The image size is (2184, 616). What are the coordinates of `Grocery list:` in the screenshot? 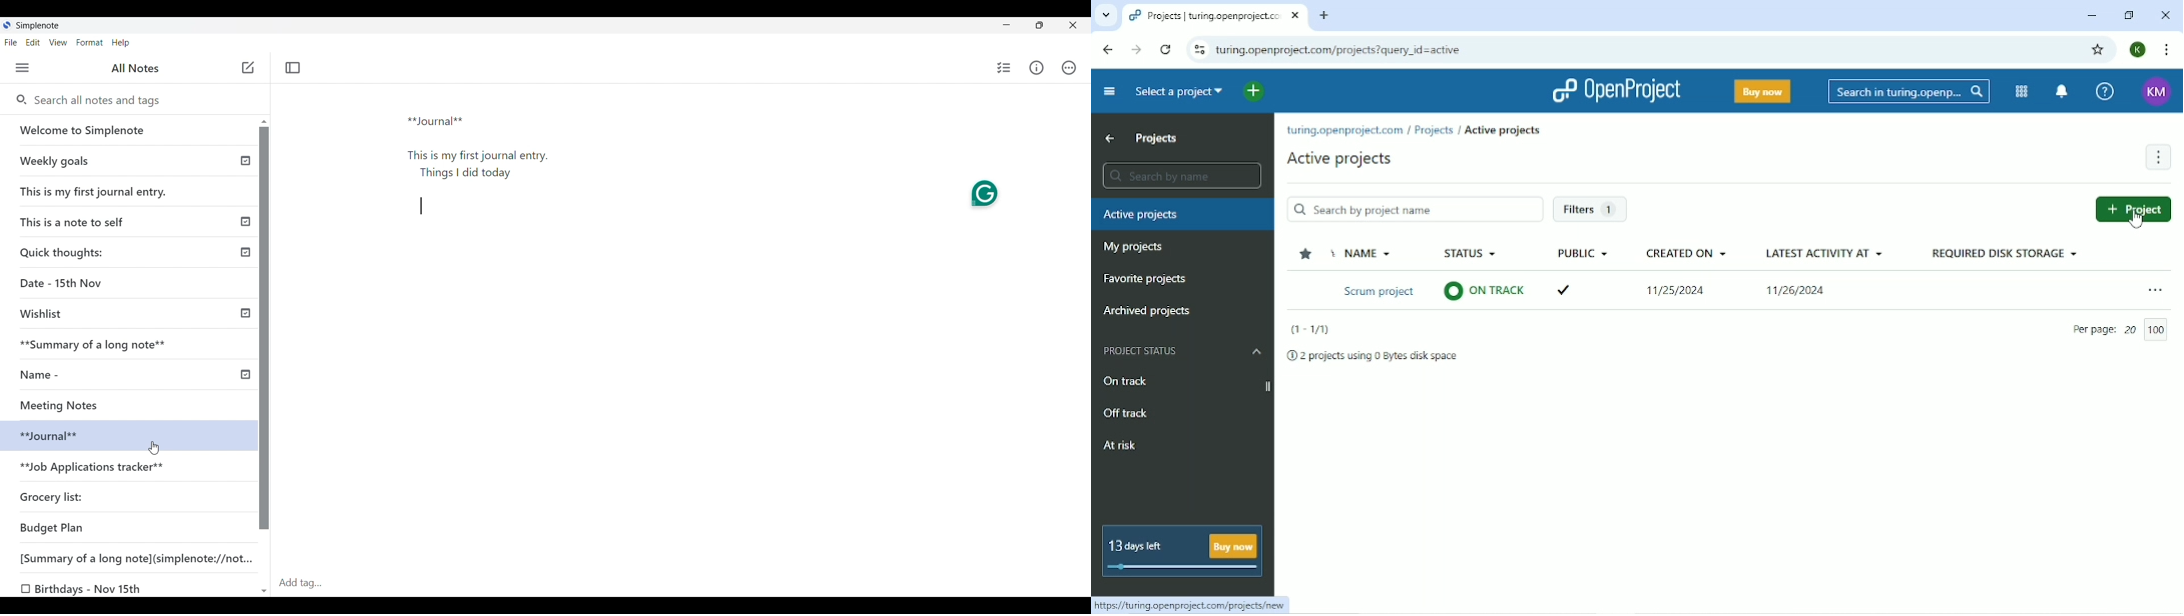 It's located at (53, 496).